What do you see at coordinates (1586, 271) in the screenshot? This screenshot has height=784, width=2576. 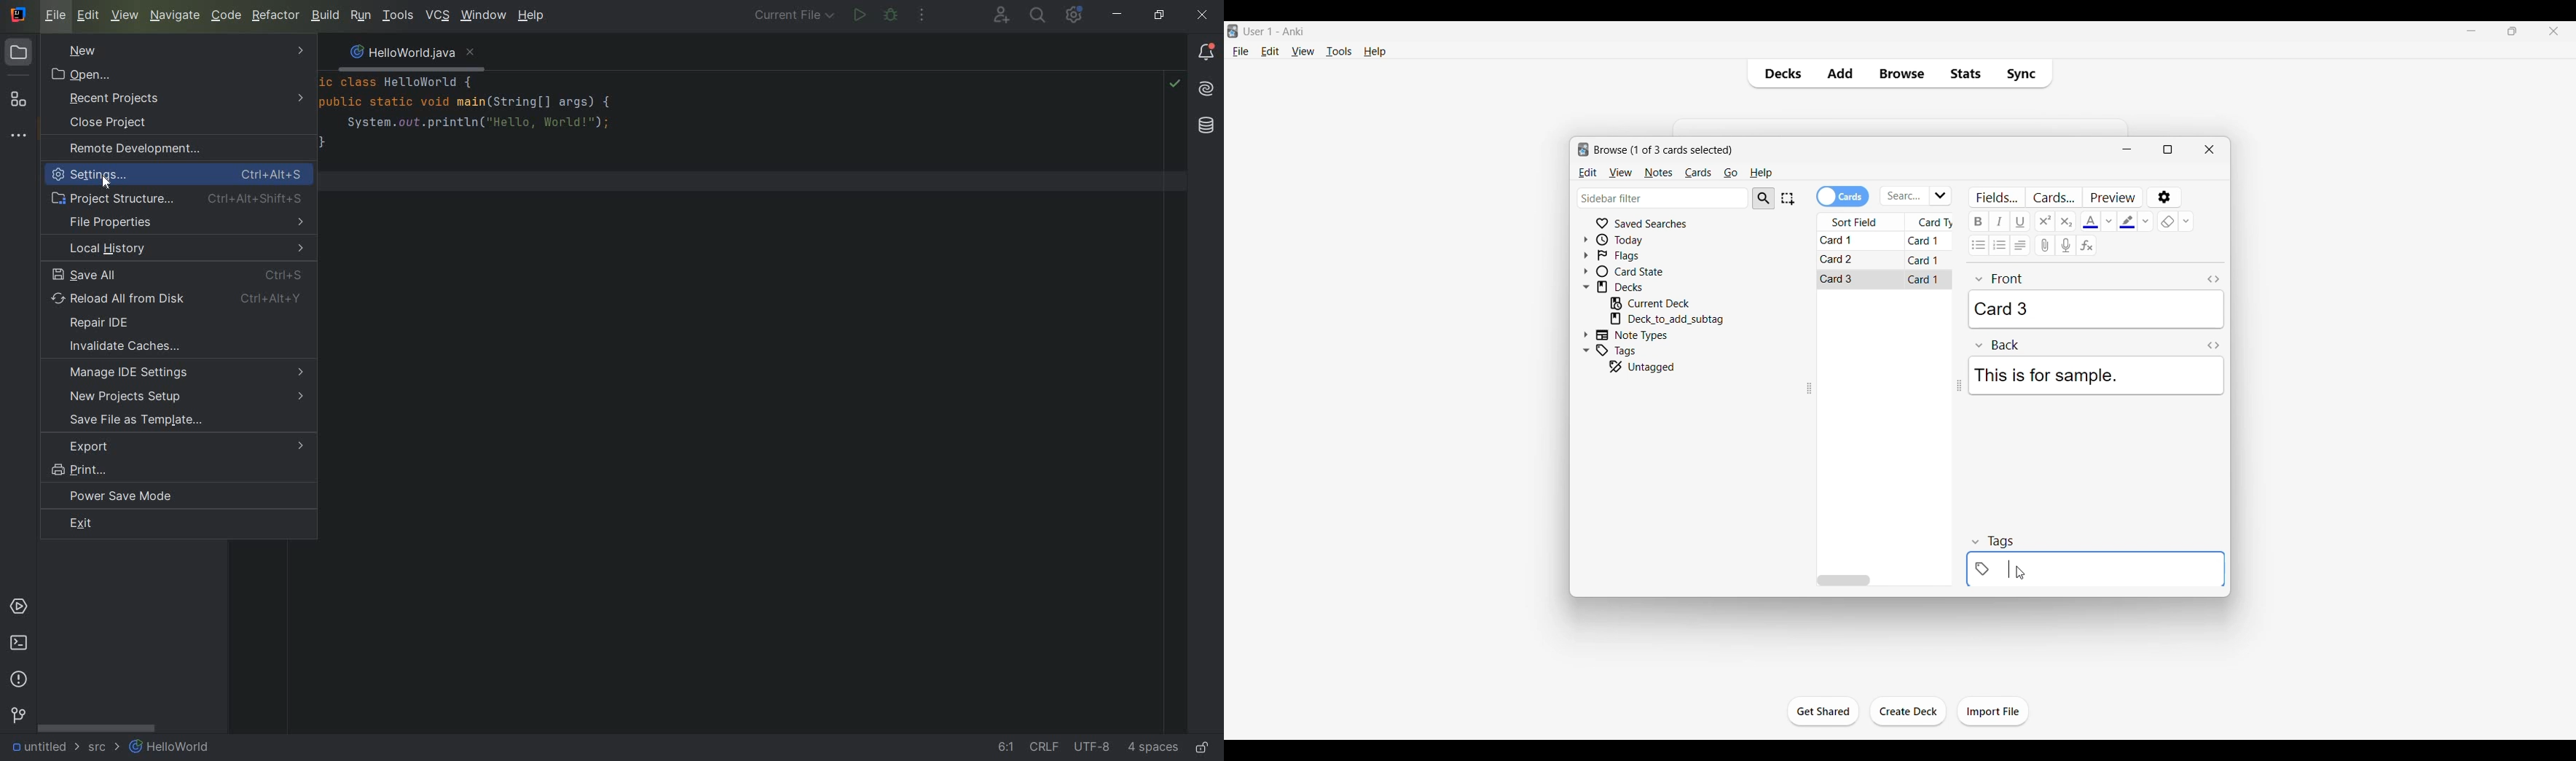 I see `Click to expand card state` at bounding box center [1586, 271].